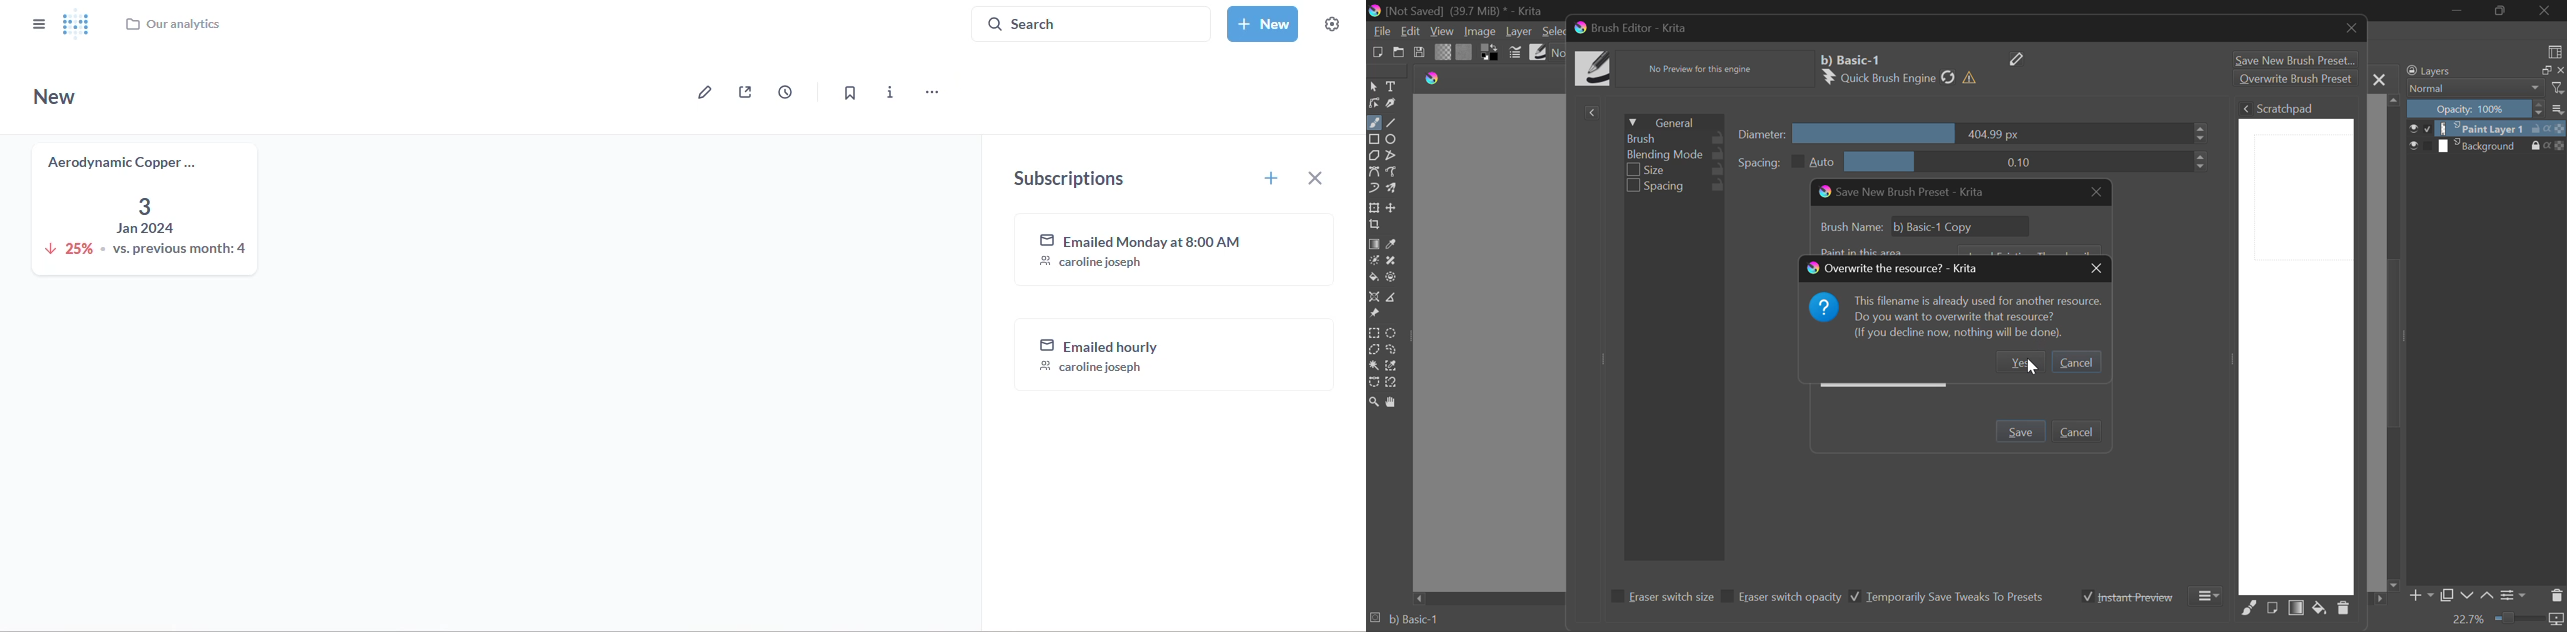 The width and height of the screenshot is (2576, 644). I want to click on Colorize Mask Tool, so click(1374, 260).